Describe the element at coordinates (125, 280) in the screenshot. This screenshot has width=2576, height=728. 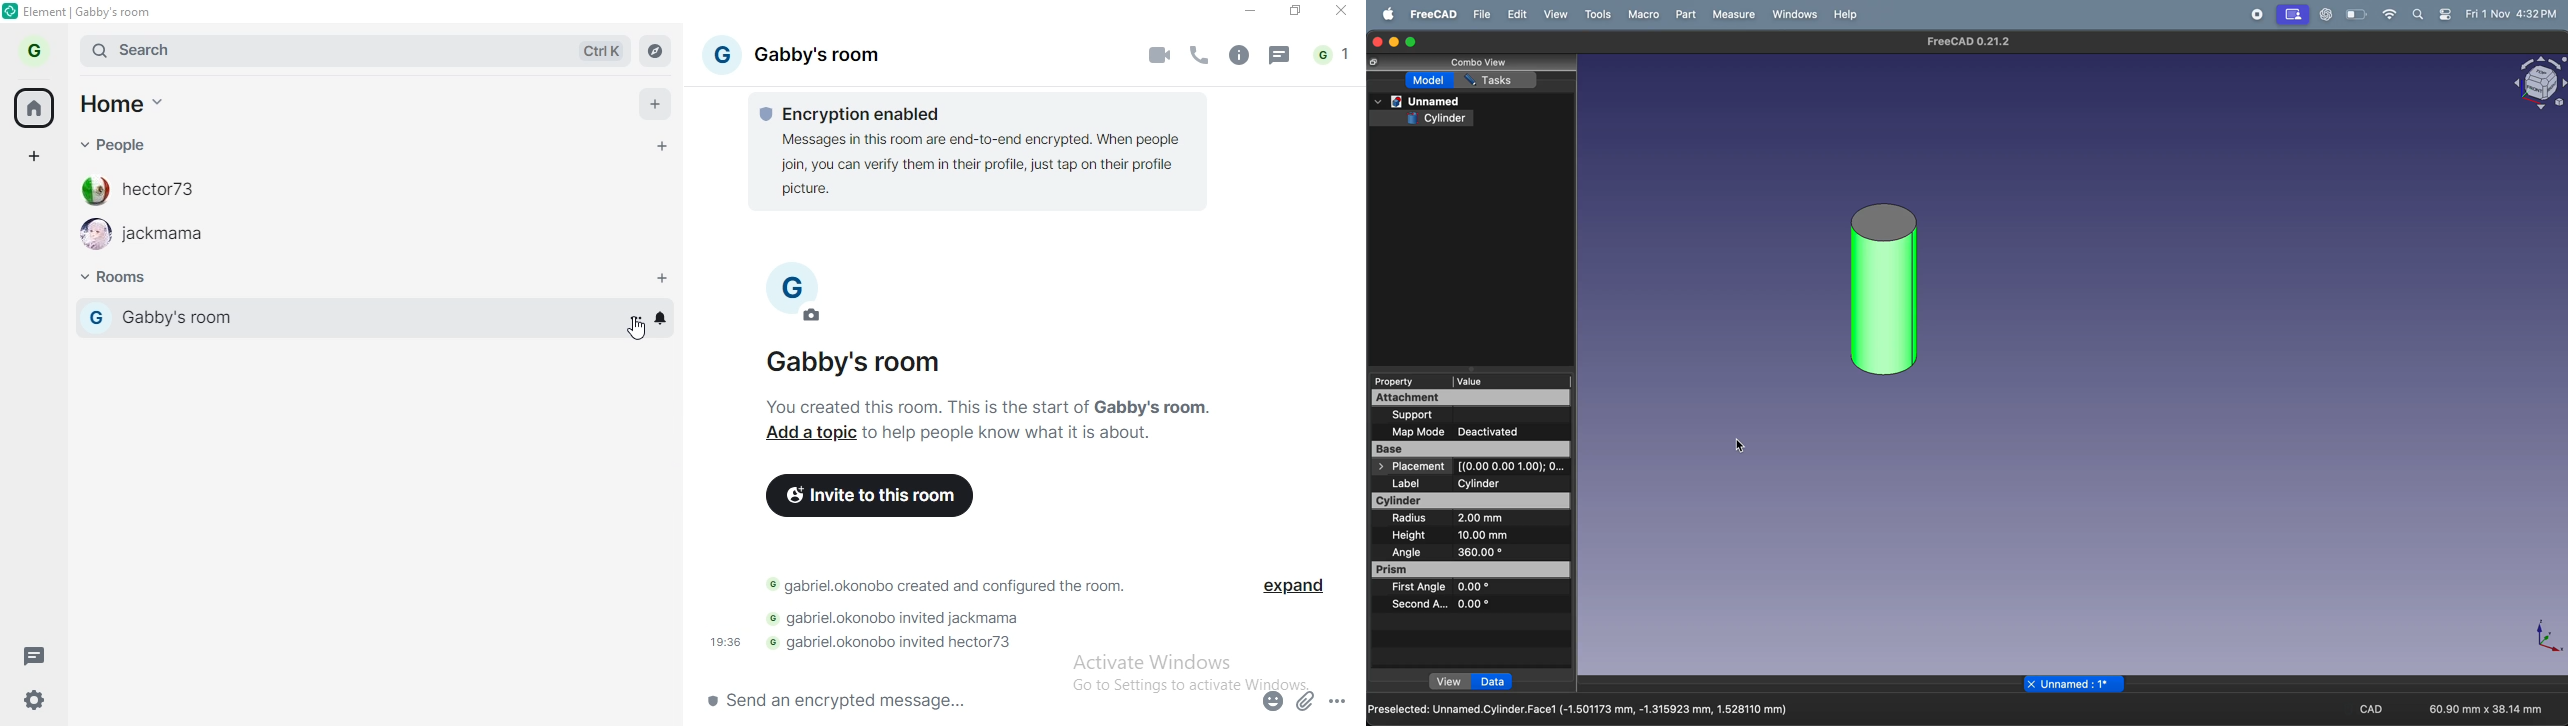
I see `rooms` at that location.